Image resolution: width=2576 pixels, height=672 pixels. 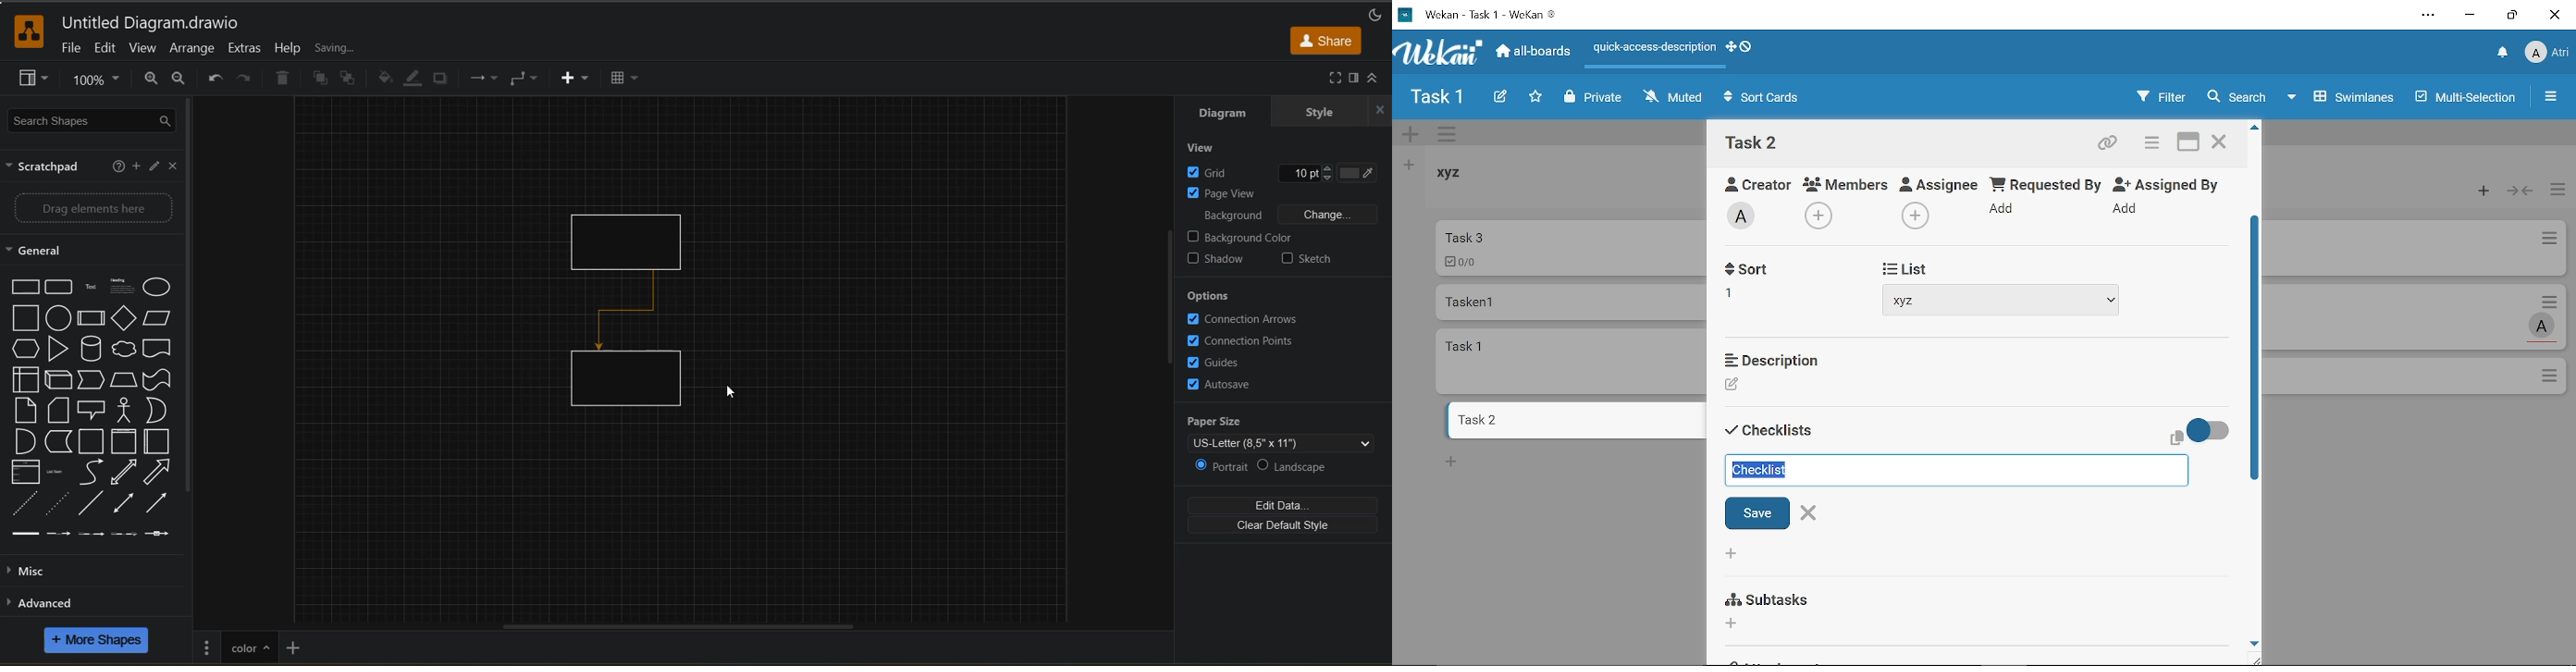 What do you see at coordinates (2149, 145) in the screenshot?
I see `Card actions` at bounding box center [2149, 145].